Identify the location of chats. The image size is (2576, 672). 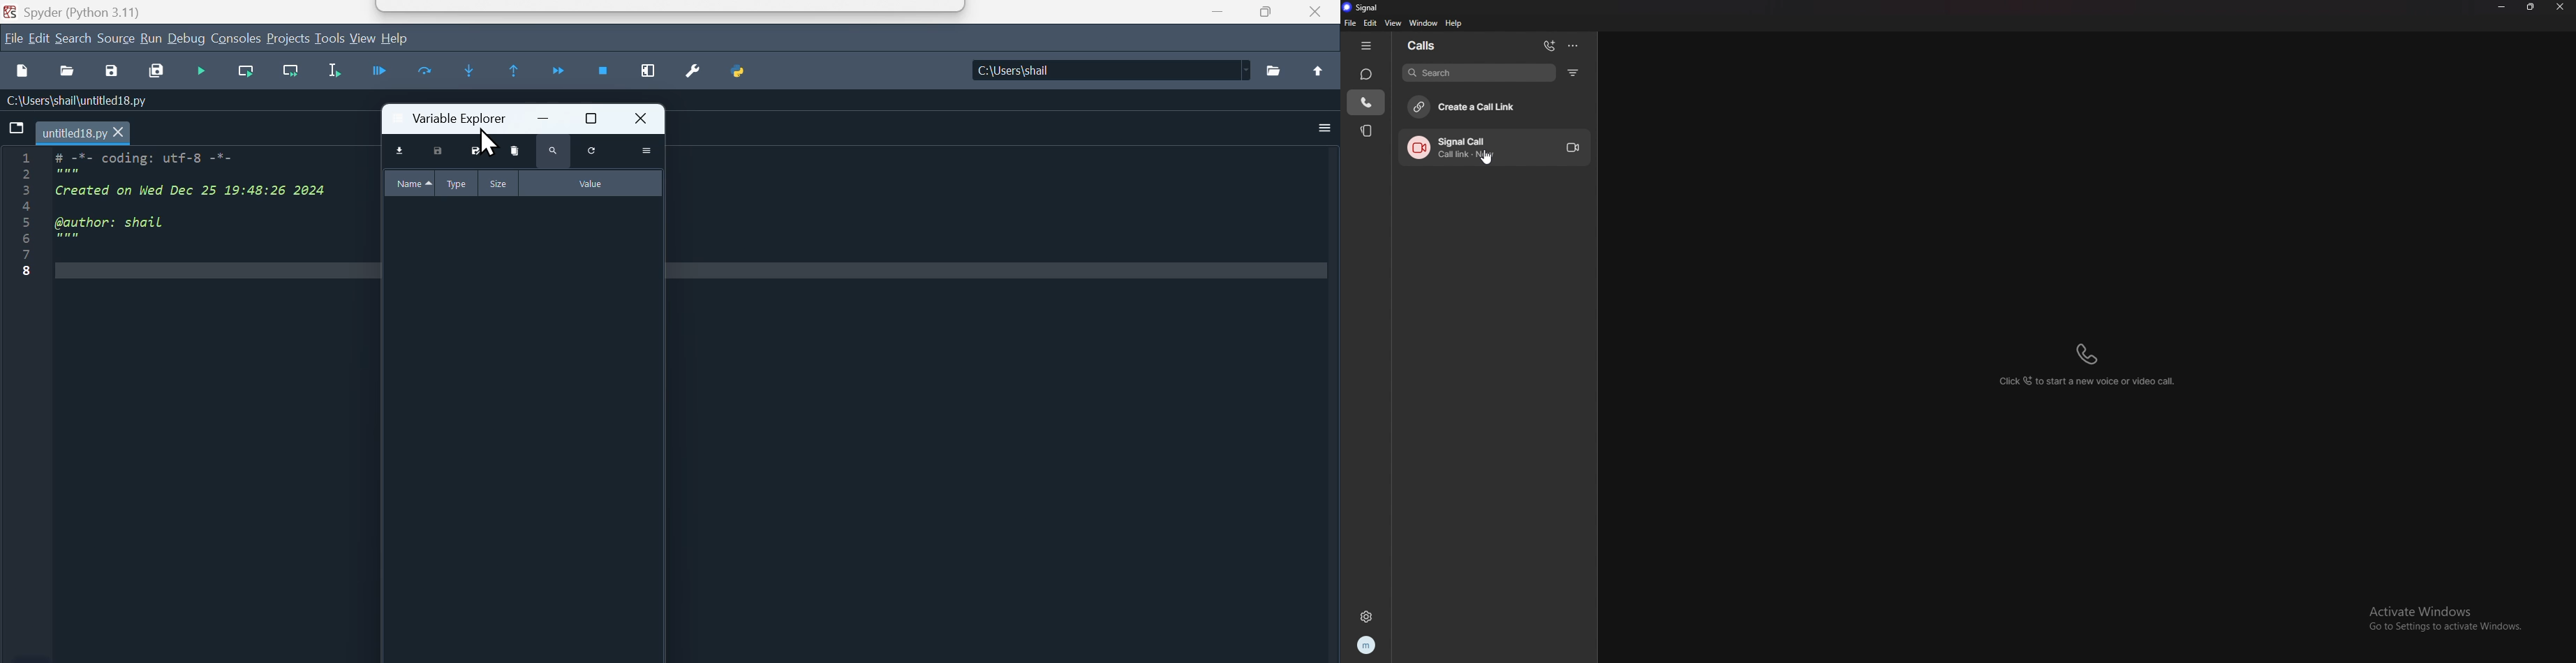
(1367, 75).